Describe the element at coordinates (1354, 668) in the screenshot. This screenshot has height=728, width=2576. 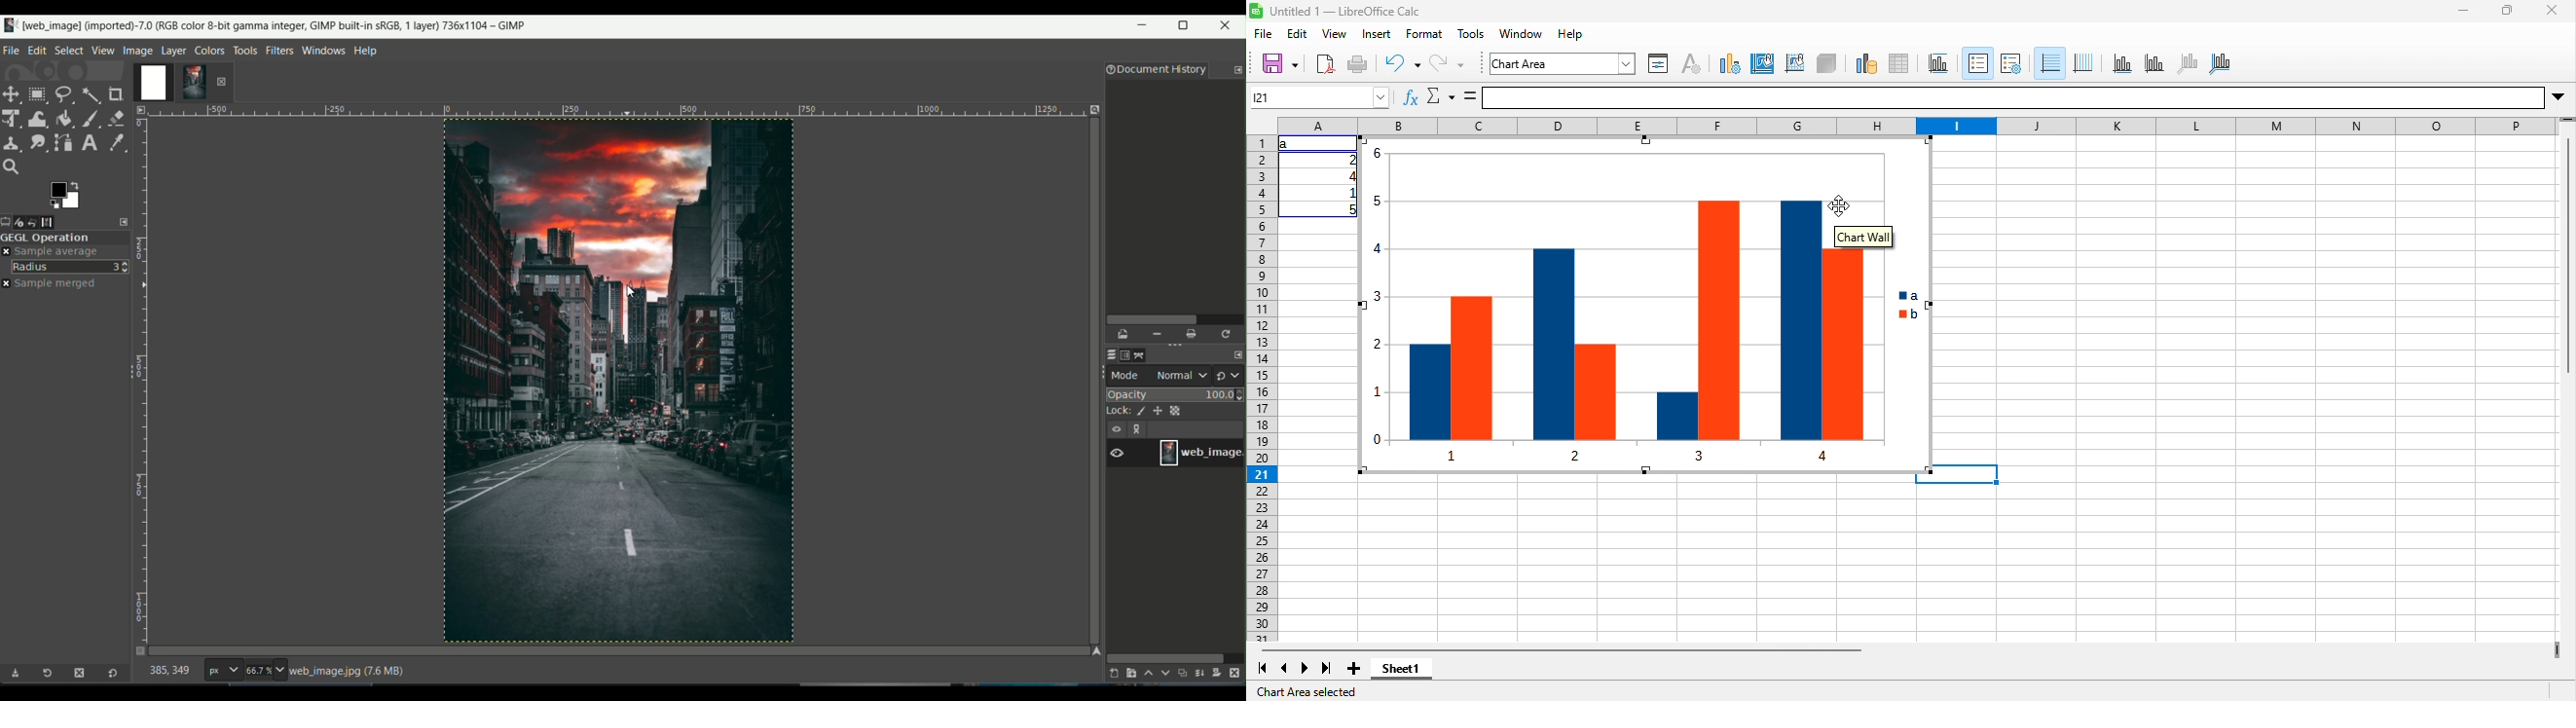
I see `add sheet` at that location.